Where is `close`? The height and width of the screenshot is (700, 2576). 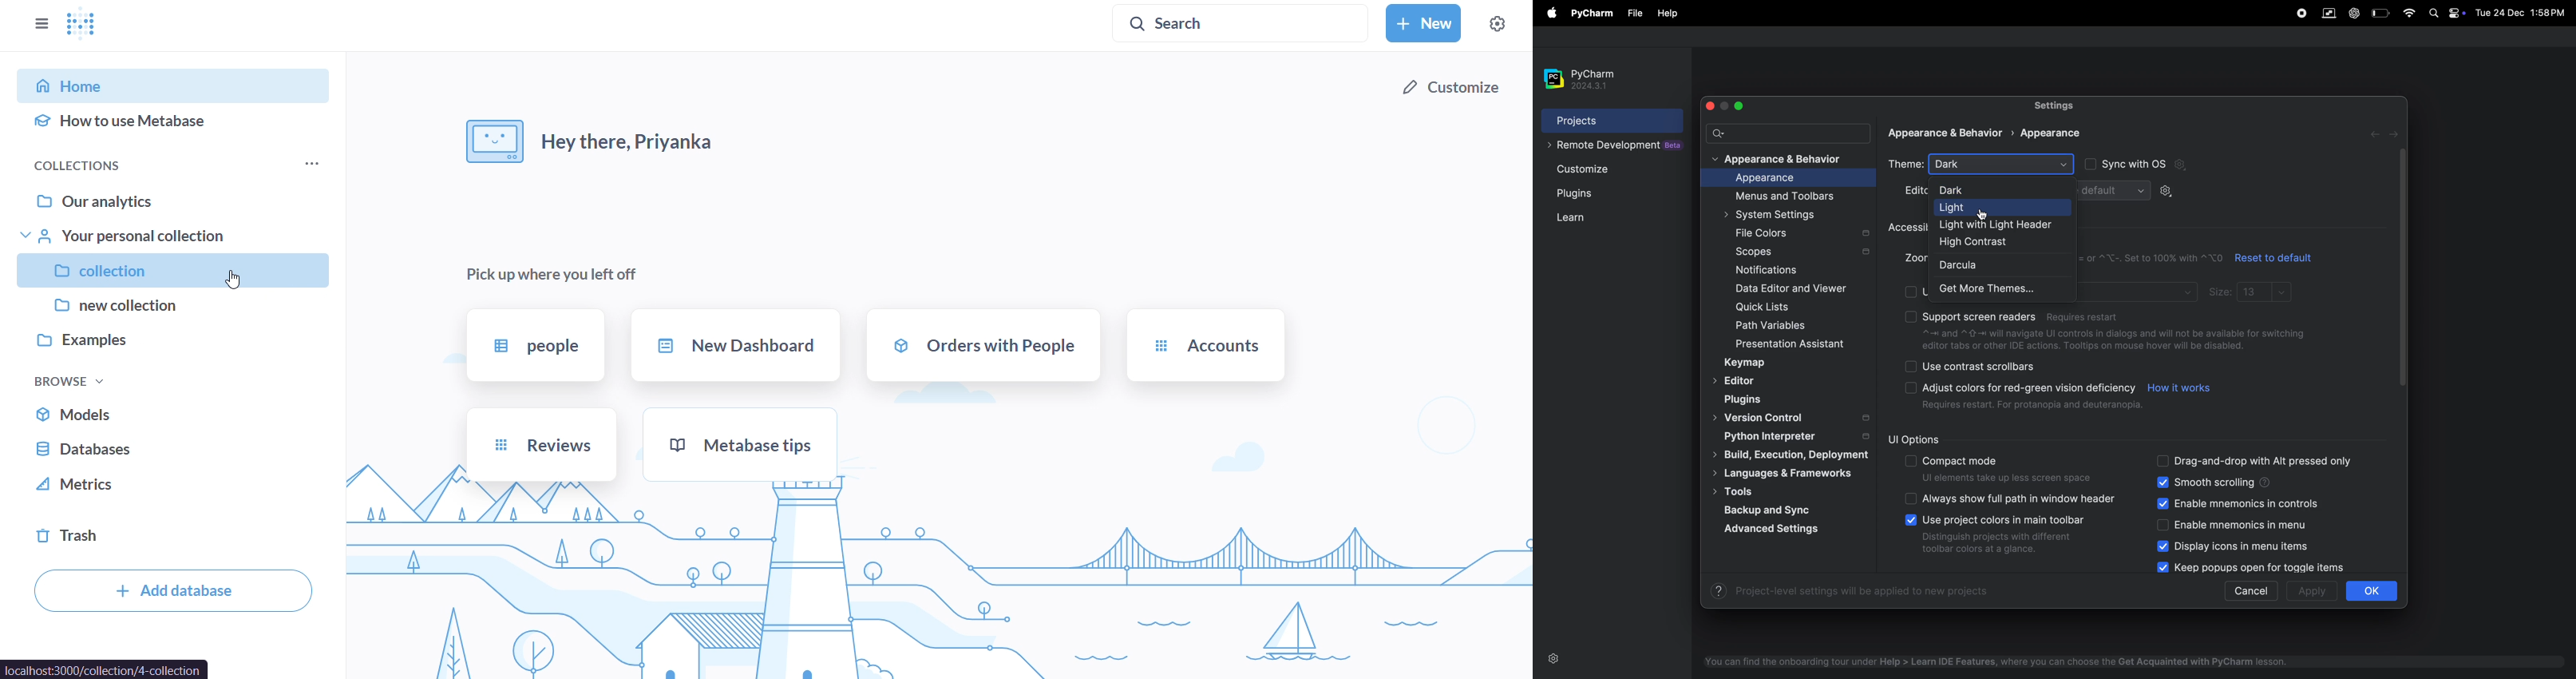
close is located at coordinates (1713, 106).